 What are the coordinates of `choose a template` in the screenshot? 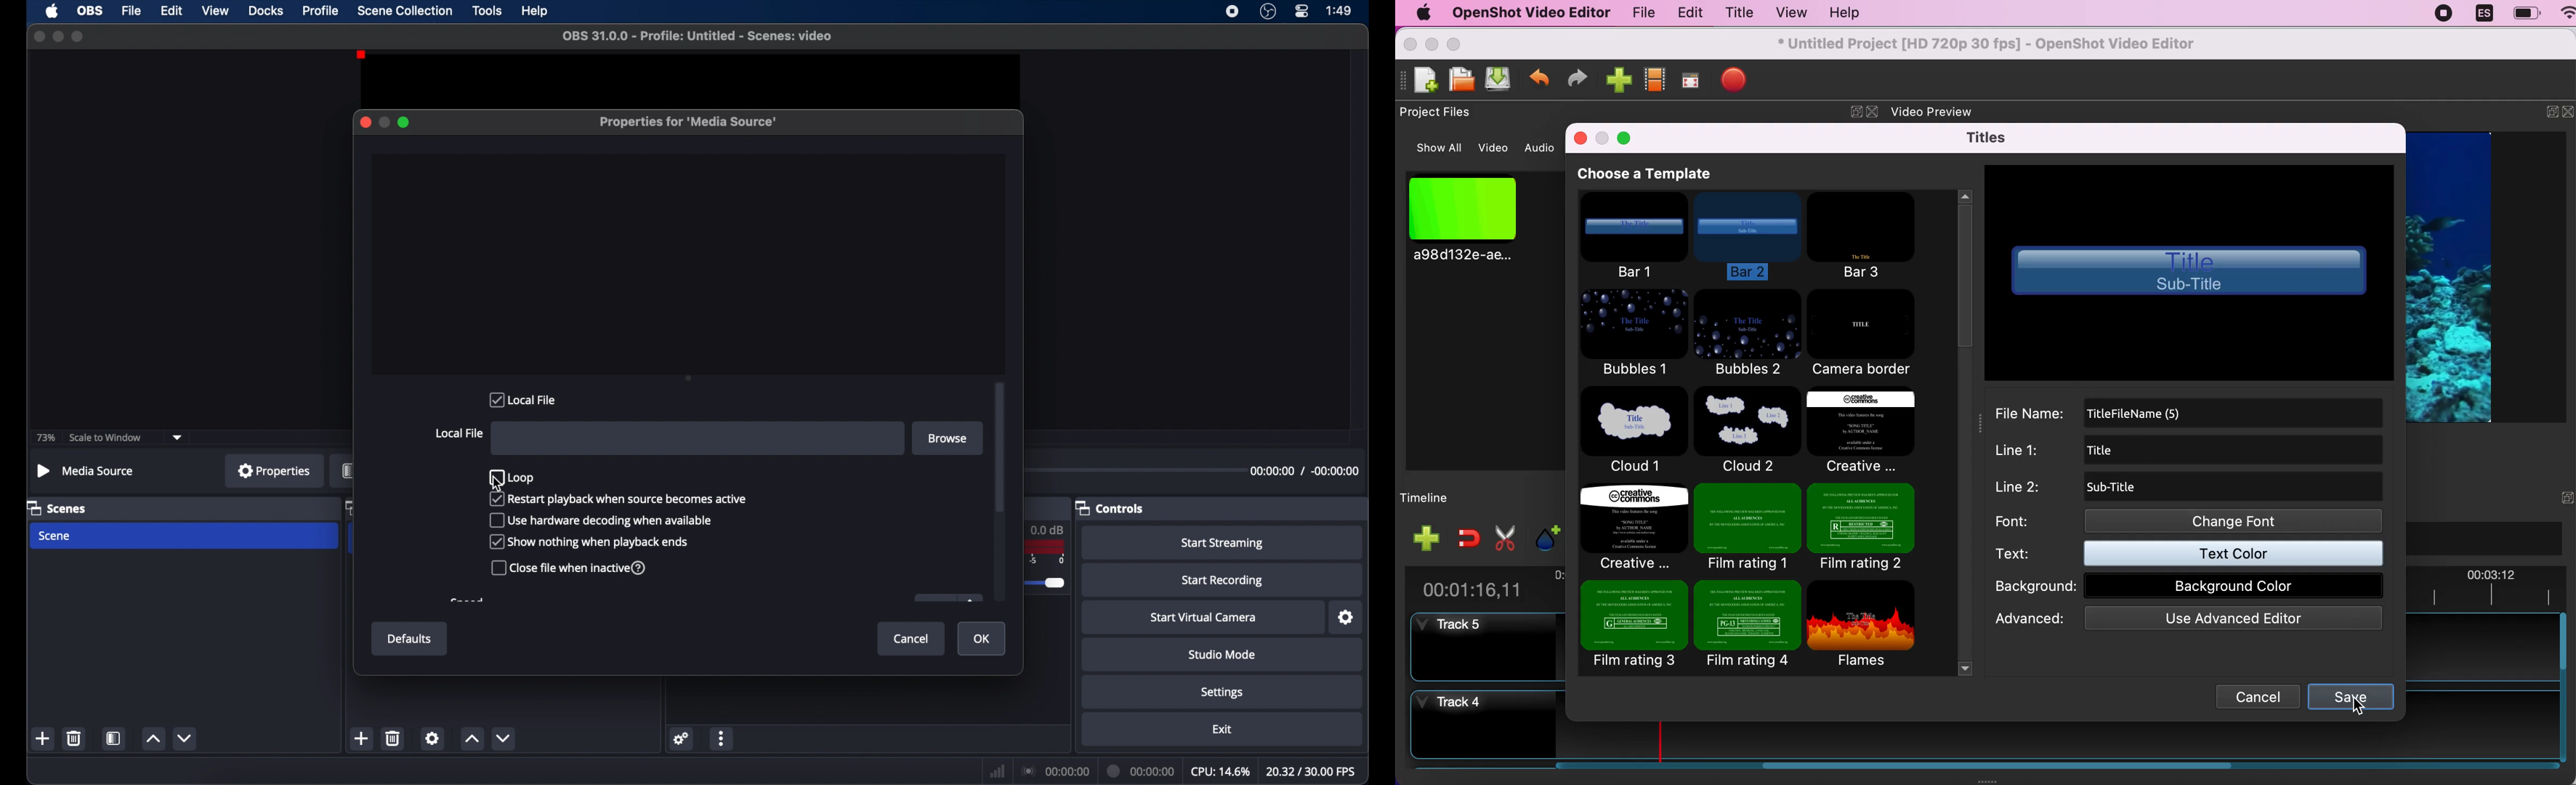 It's located at (1667, 174).